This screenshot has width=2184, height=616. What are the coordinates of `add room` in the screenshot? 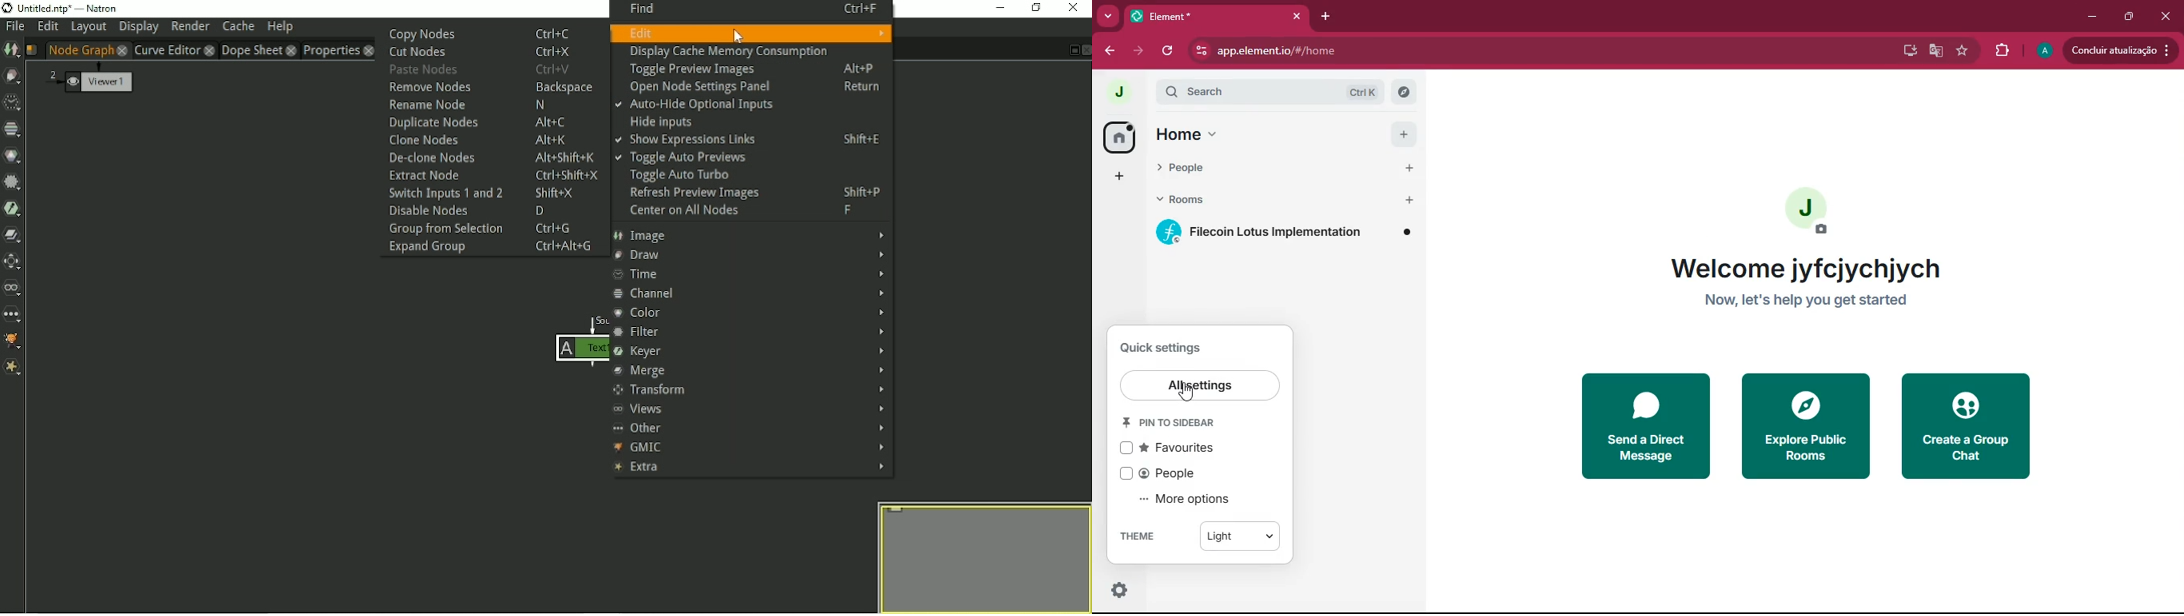 It's located at (1411, 201).